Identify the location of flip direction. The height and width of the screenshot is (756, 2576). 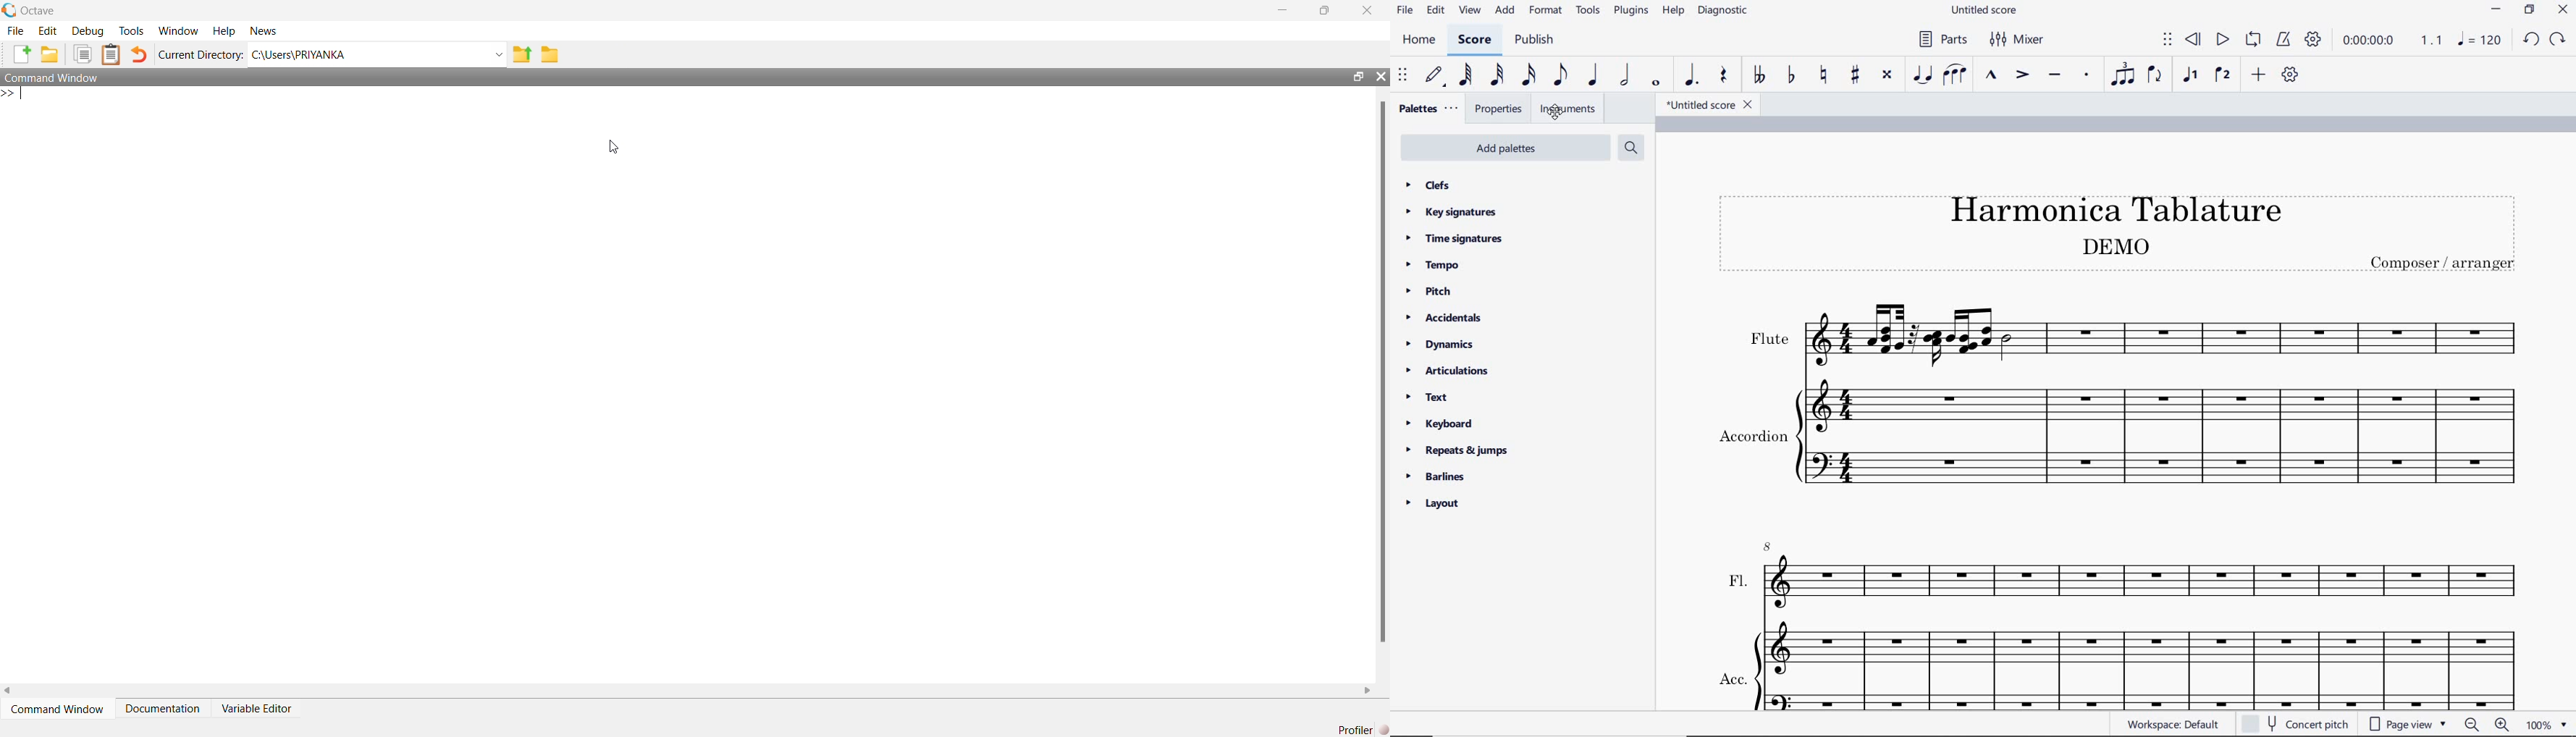
(2156, 76).